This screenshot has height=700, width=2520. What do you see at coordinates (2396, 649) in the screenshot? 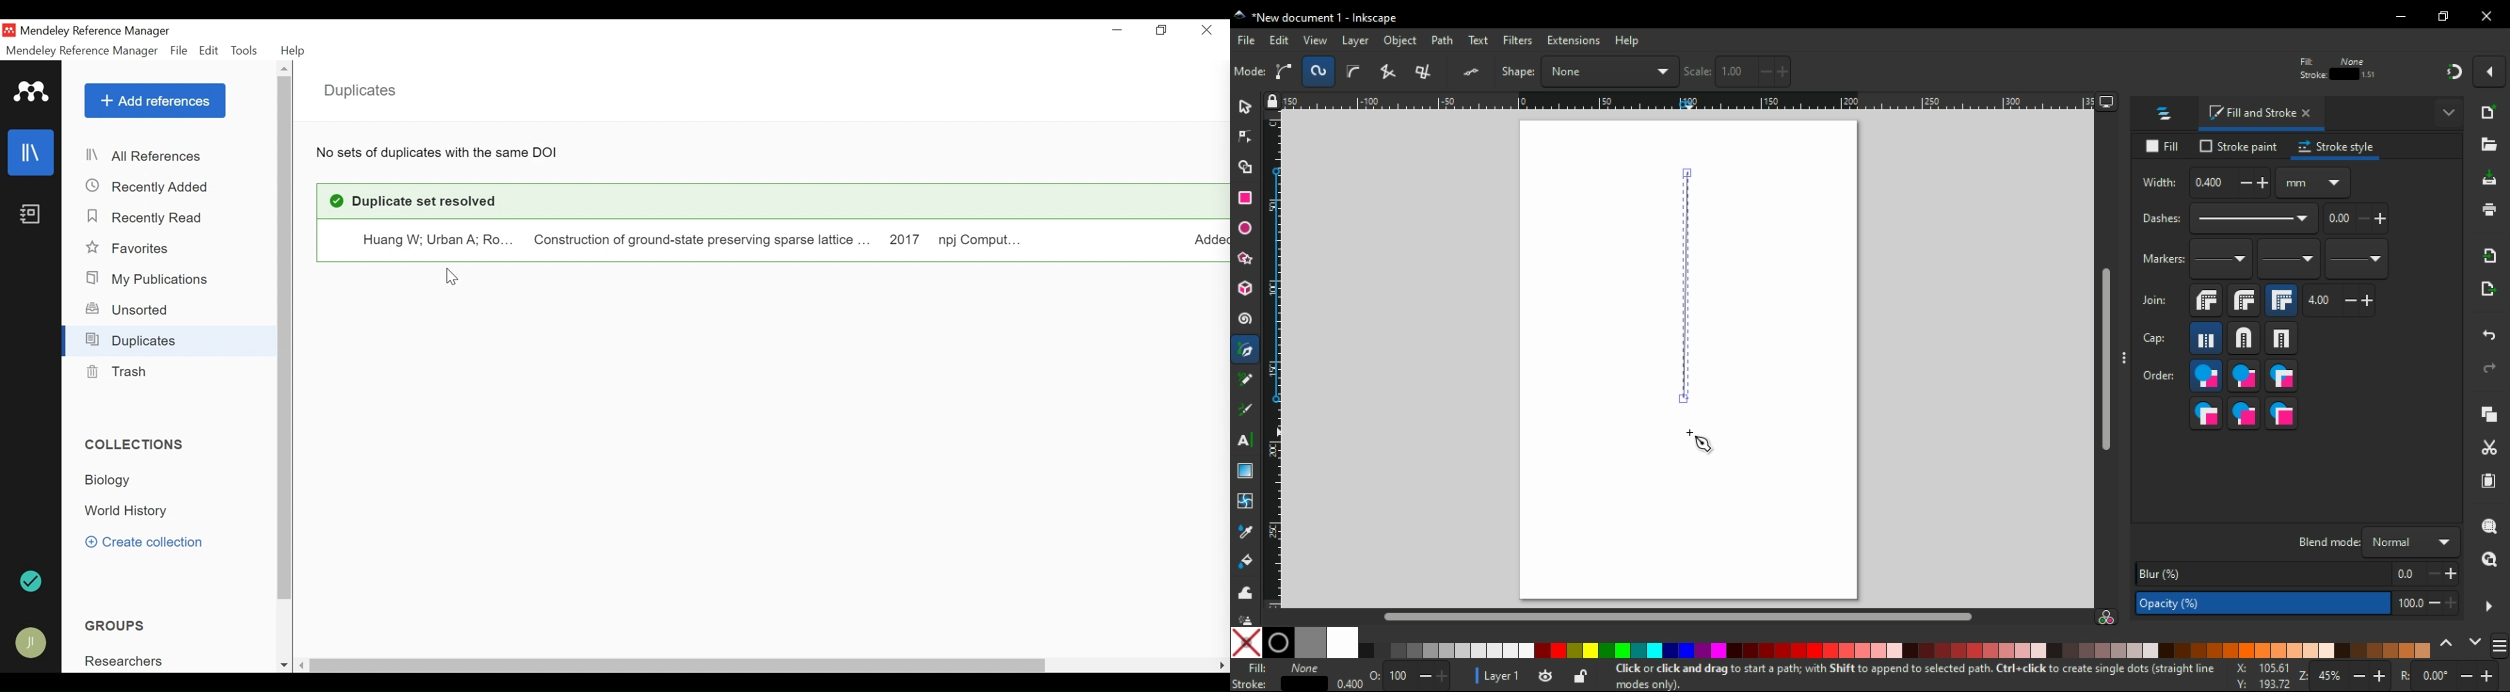
I see `color tone pallete` at bounding box center [2396, 649].